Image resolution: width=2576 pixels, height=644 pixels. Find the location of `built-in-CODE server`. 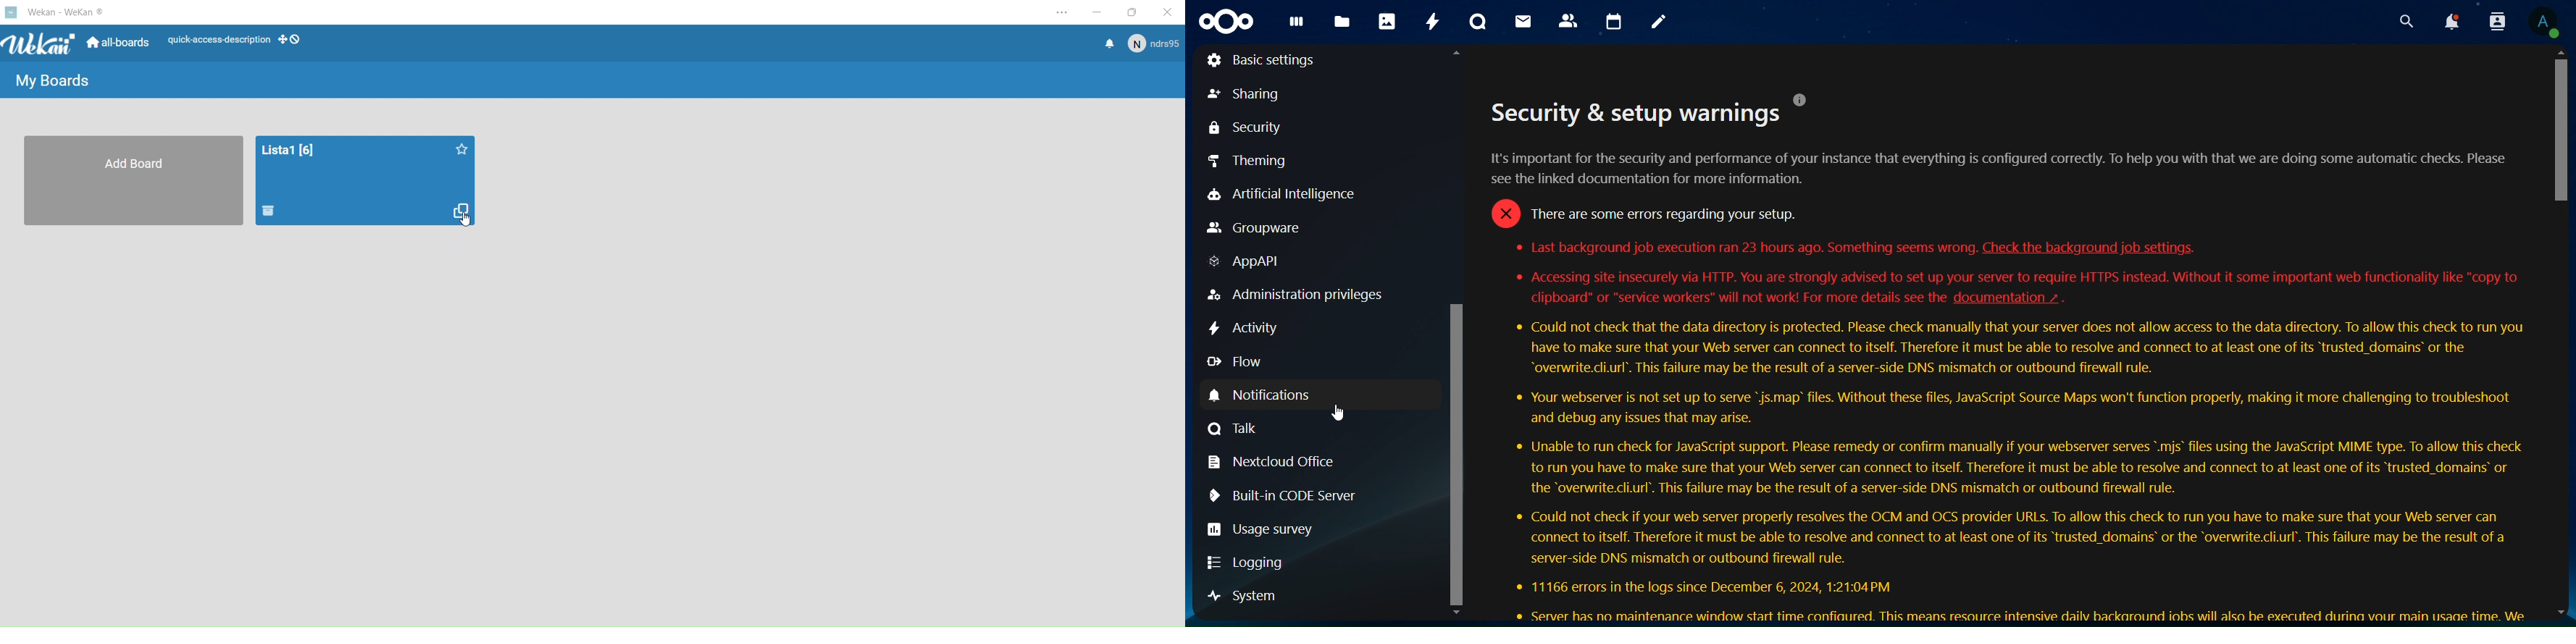

built-in-CODE server is located at coordinates (1285, 495).